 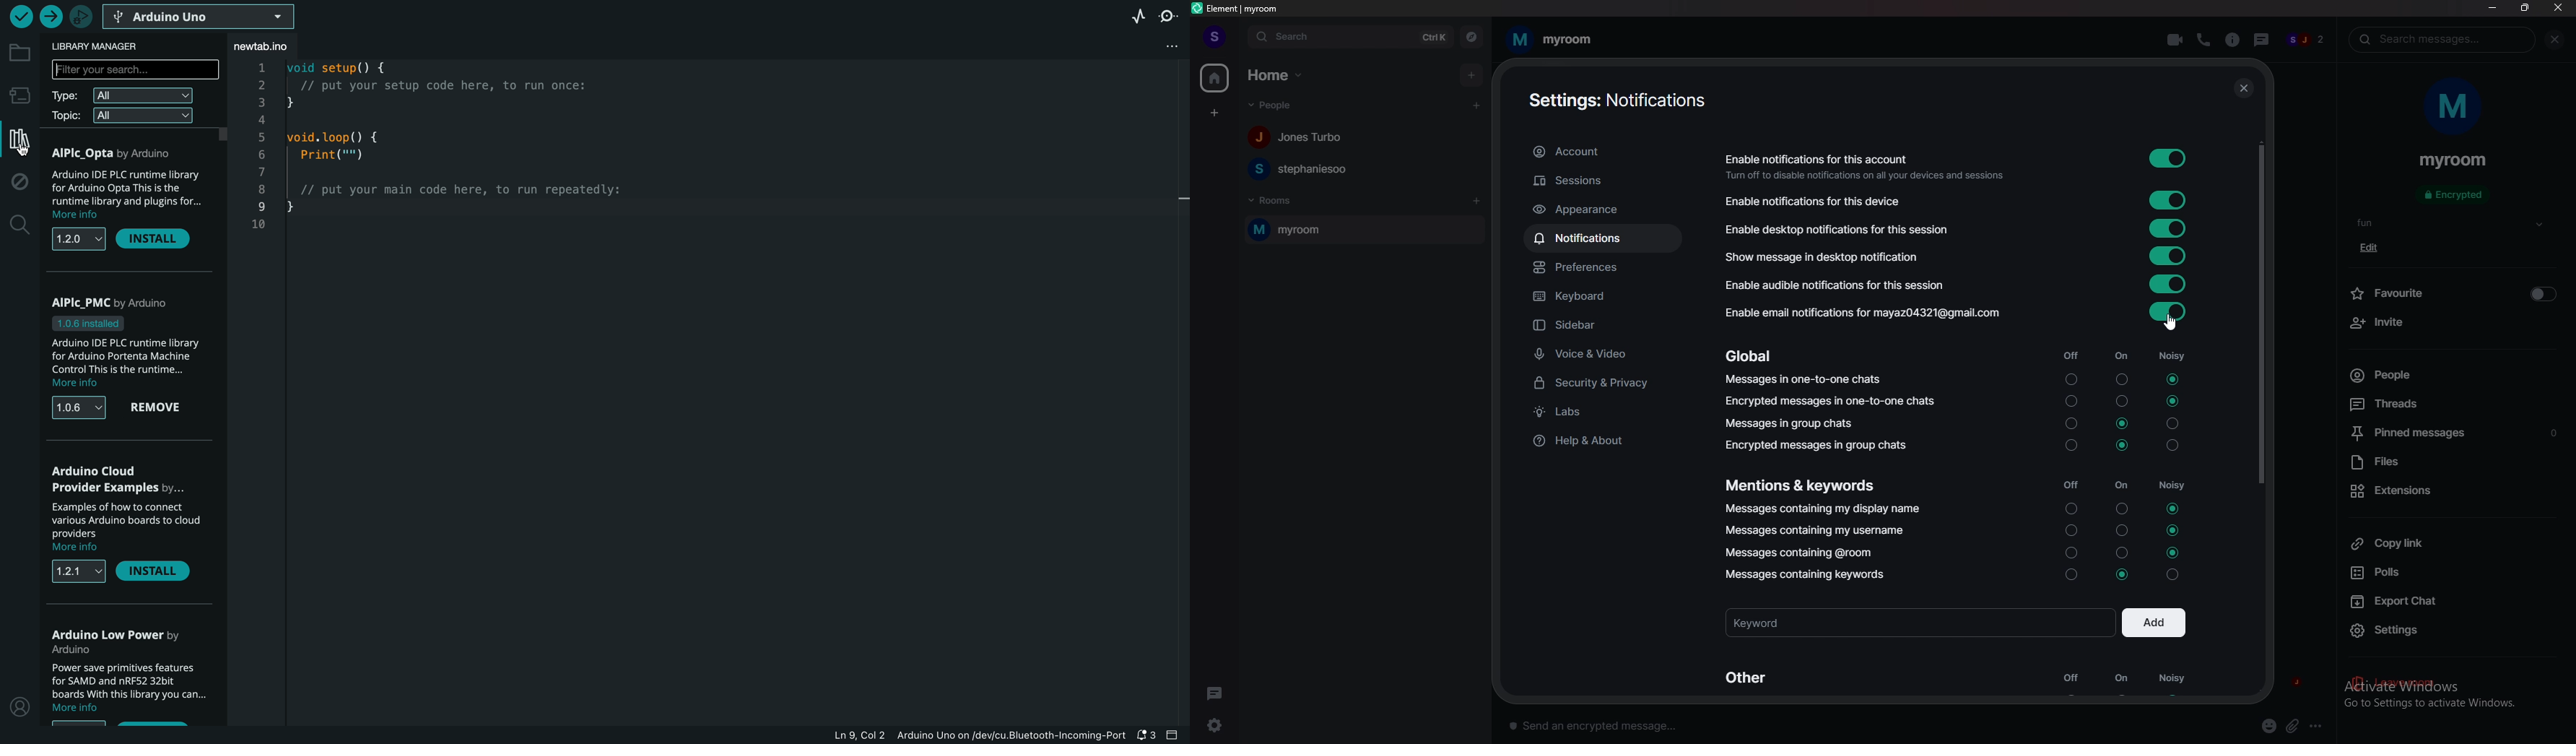 What do you see at coordinates (1276, 76) in the screenshot?
I see `home` at bounding box center [1276, 76].